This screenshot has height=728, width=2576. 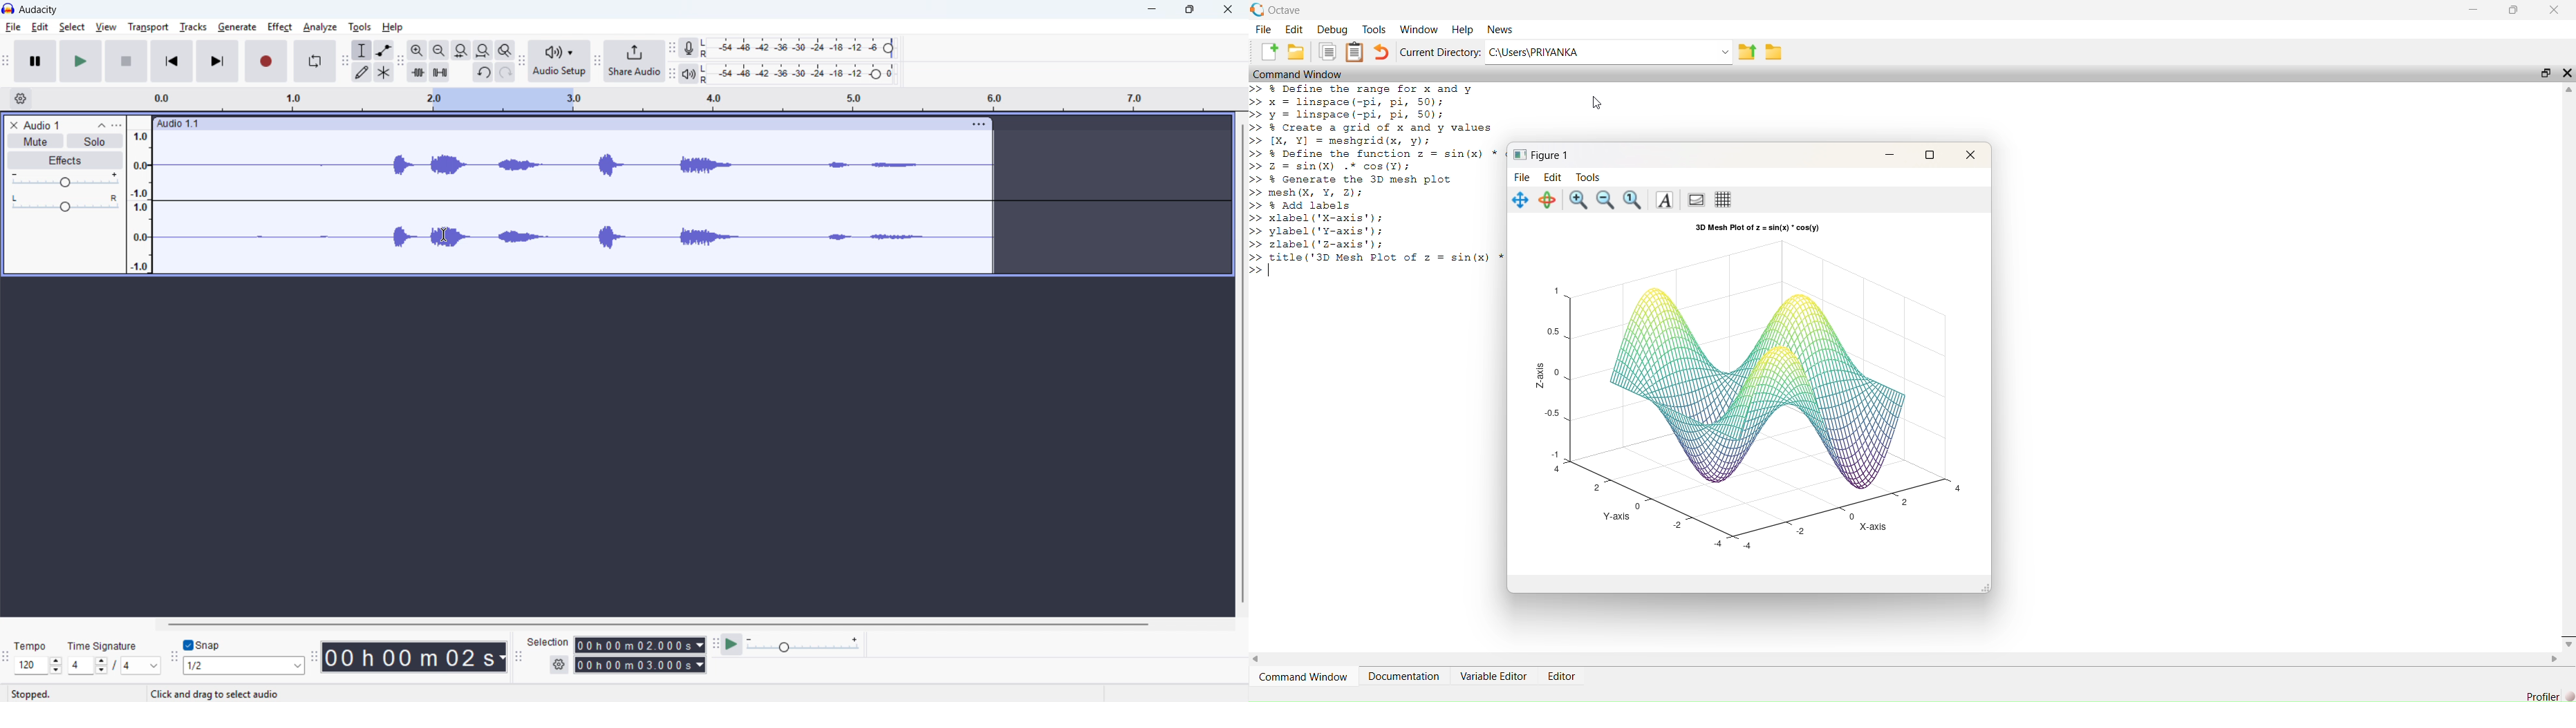 I want to click on Multi - tool, so click(x=384, y=72).